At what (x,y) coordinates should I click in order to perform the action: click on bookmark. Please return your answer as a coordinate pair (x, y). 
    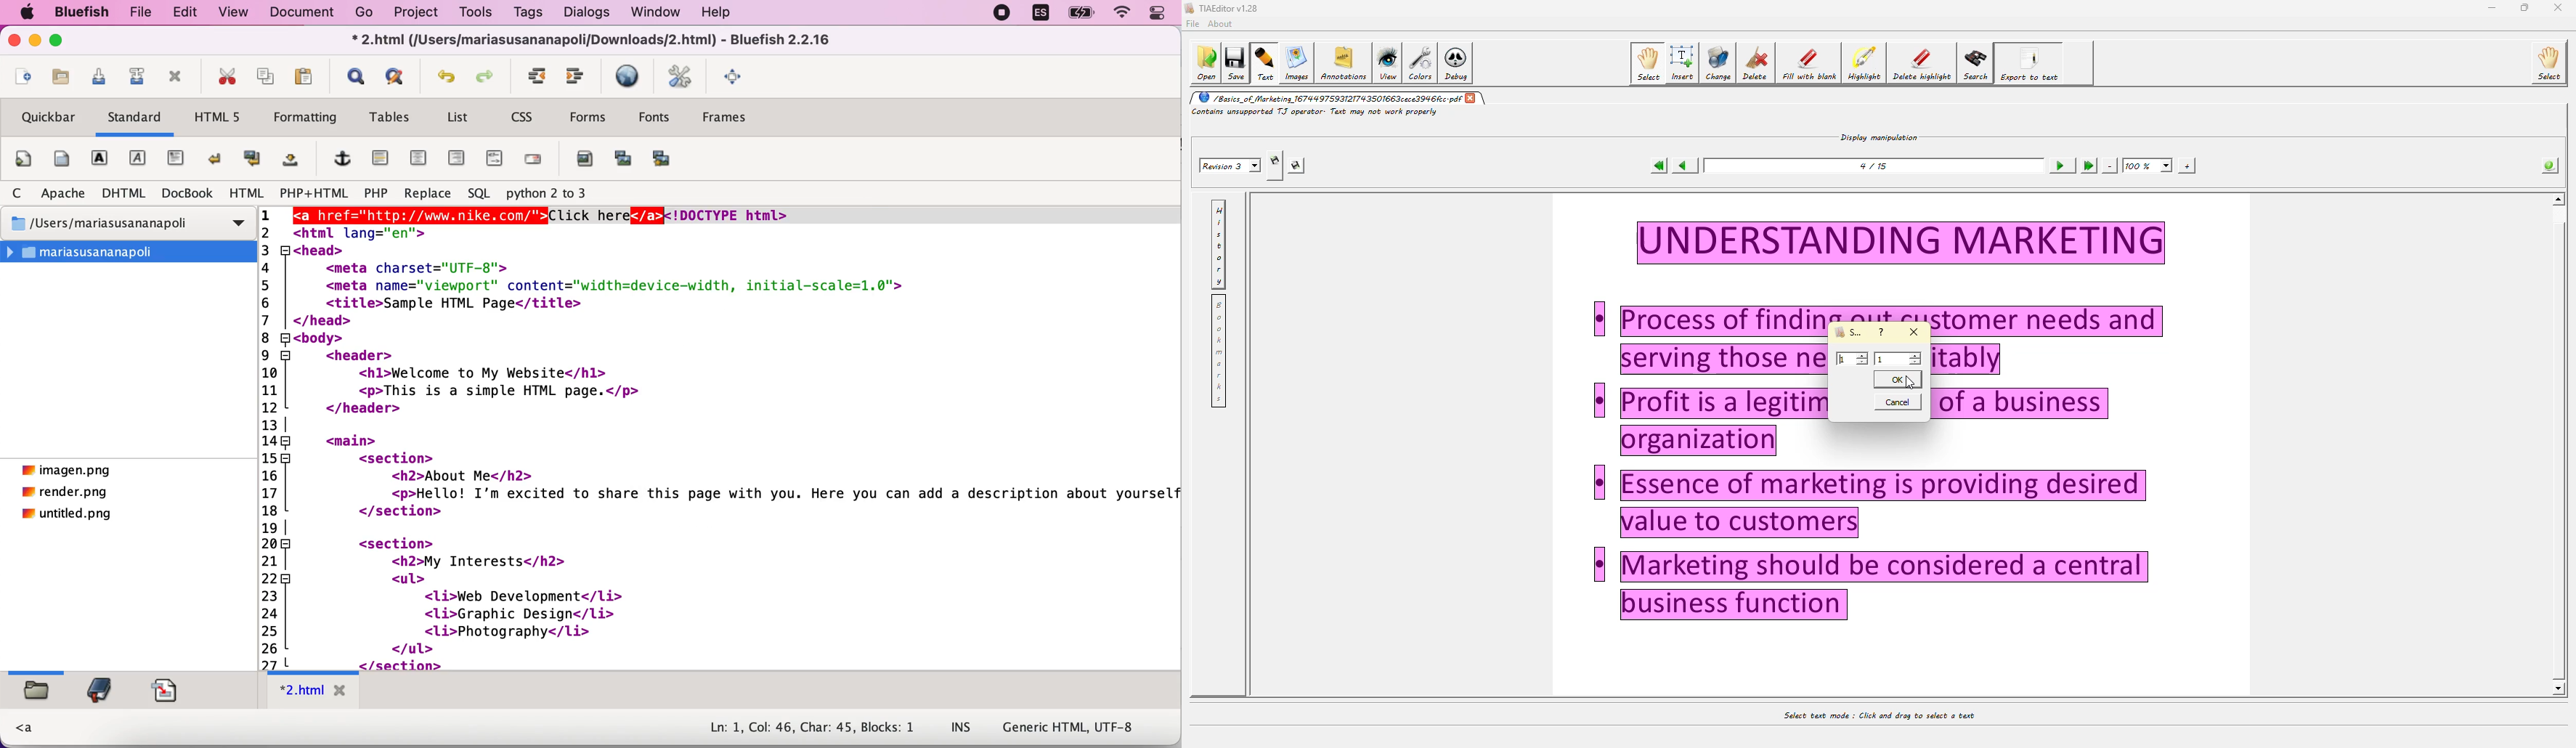
    Looking at the image, I should click on (99, 691).